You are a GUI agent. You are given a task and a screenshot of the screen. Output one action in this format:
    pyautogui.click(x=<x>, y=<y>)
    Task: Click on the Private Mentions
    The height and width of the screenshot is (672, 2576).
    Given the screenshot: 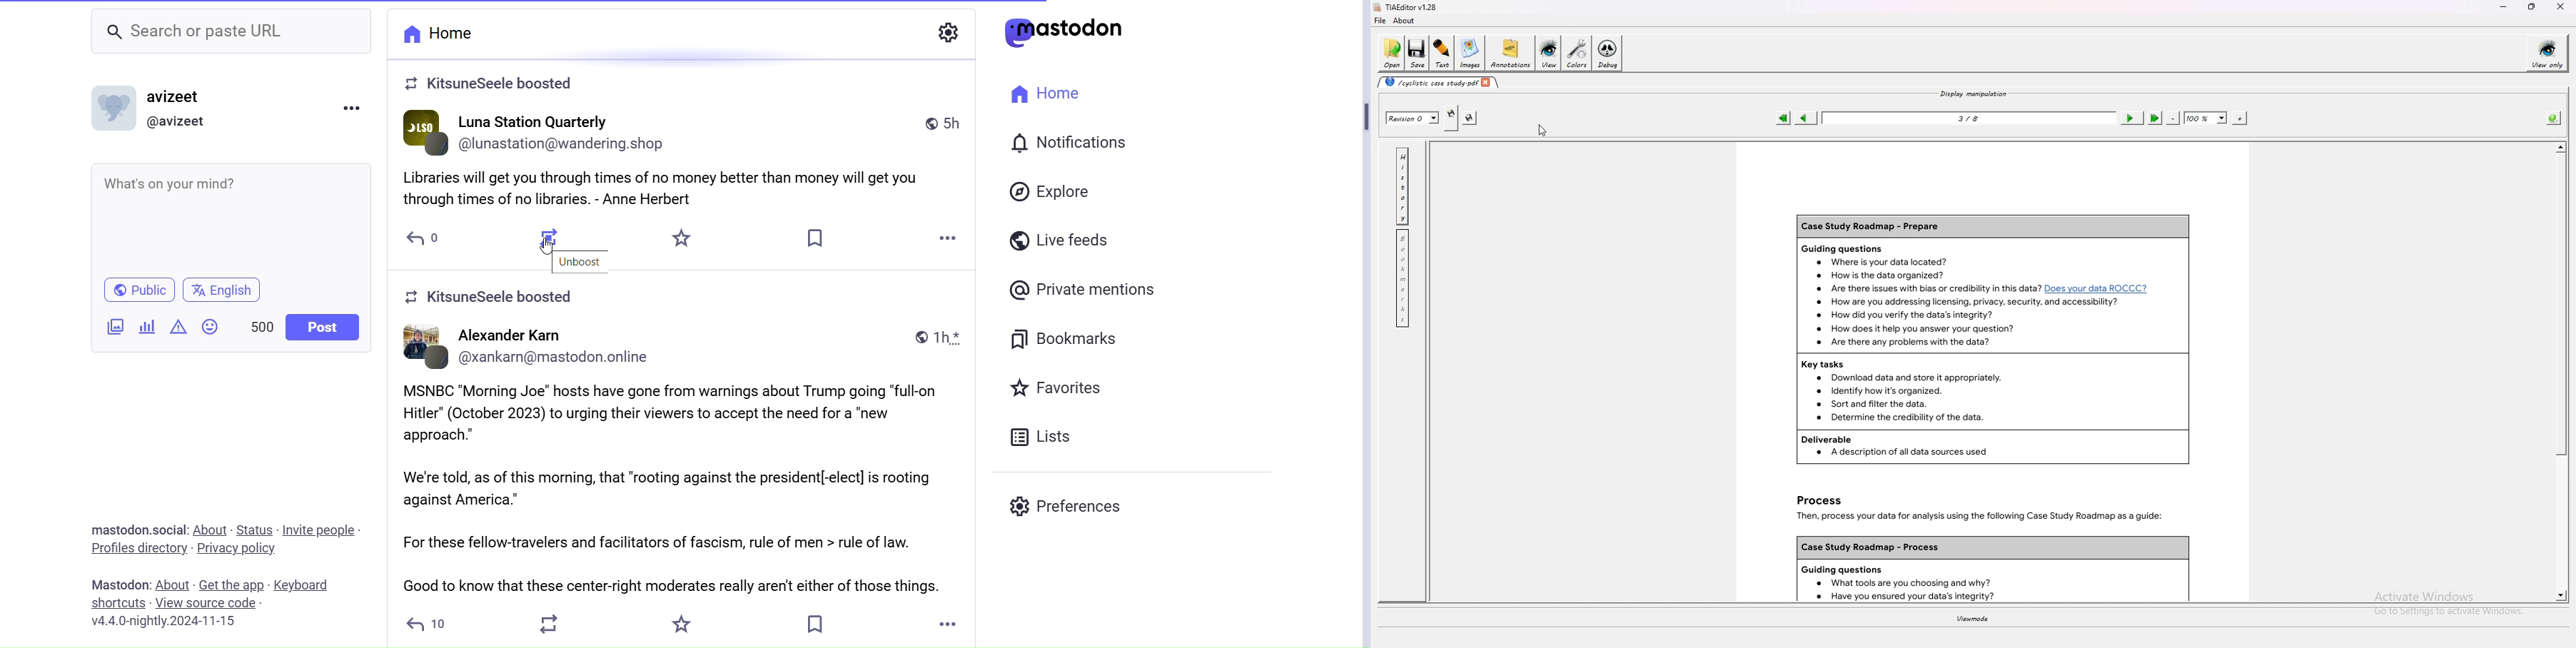 What is the action you would take?
    pyautogui.click(x=1086, y=289)
    